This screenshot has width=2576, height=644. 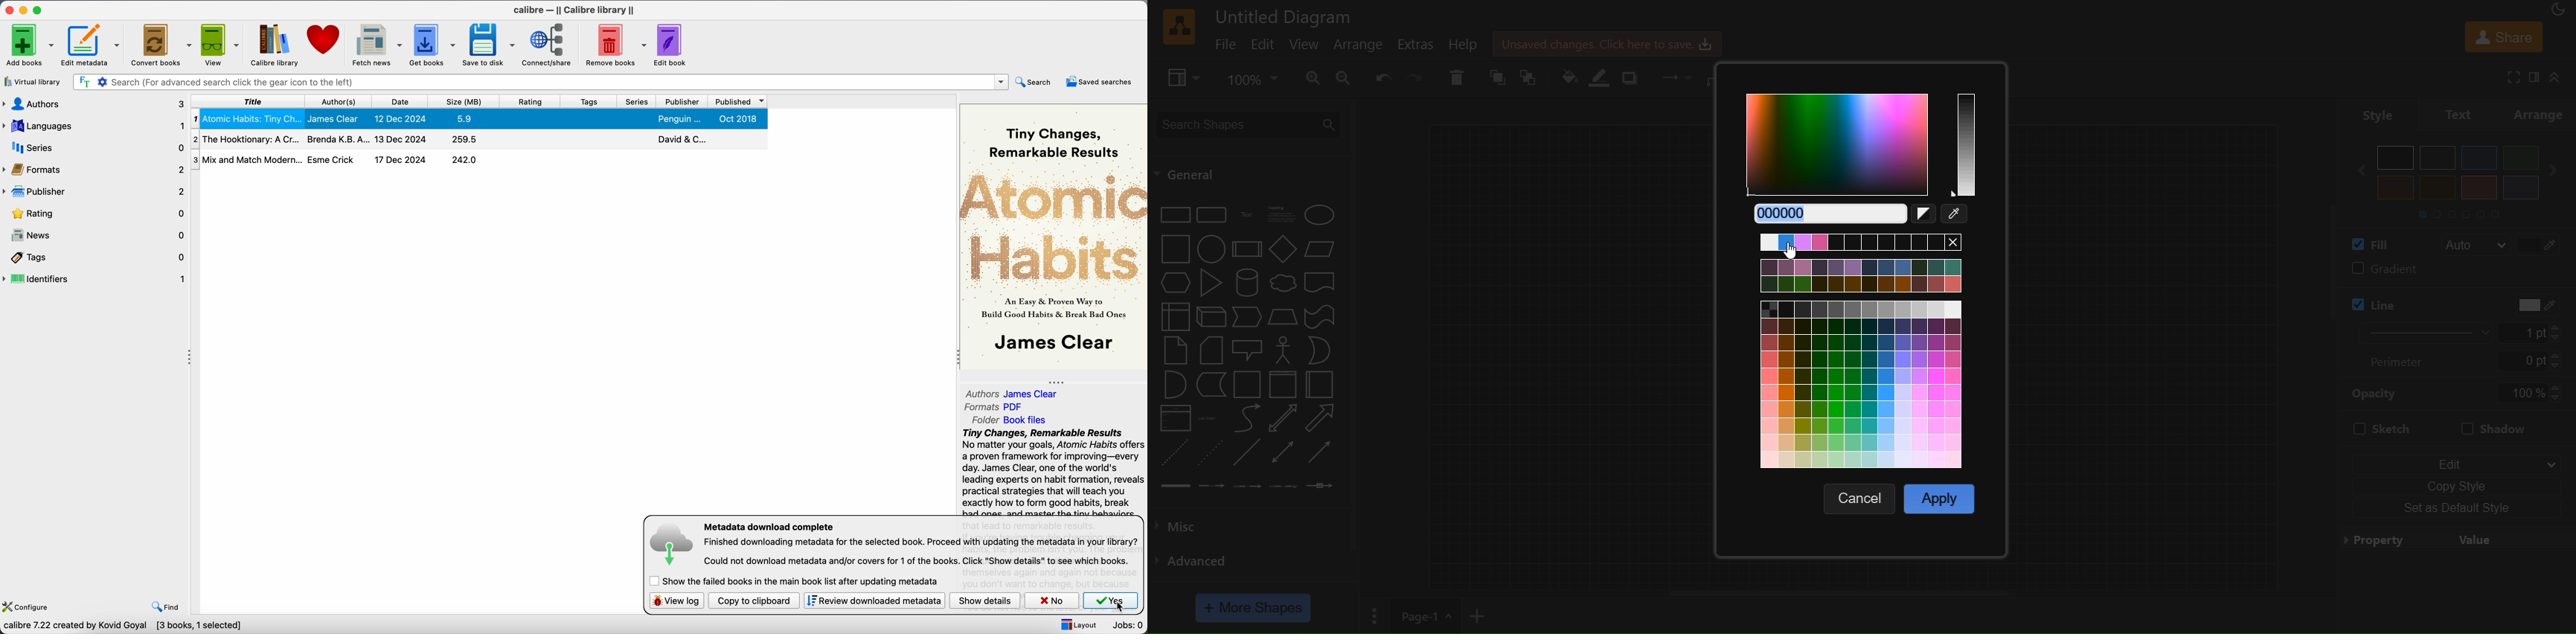 What do you see at coordinates (1249, 385) in the screenshot?
I see `container` at bounding box center [1249, 385].